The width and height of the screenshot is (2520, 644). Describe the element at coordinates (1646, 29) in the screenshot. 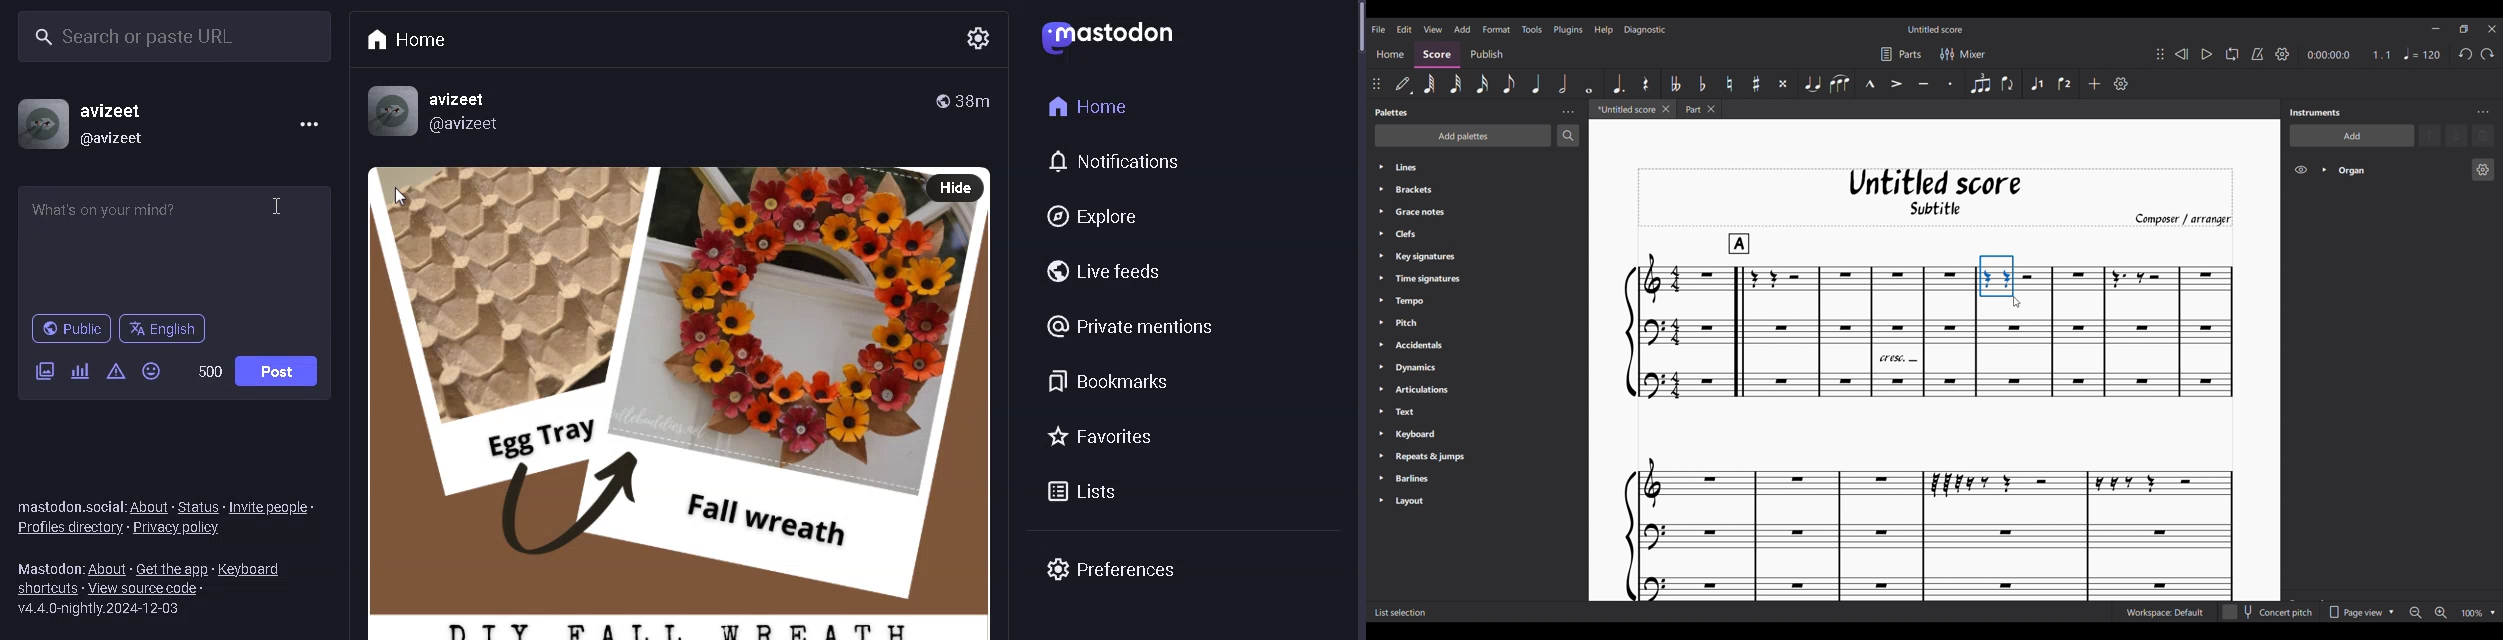

I see `Diagnostic menu` at that location.